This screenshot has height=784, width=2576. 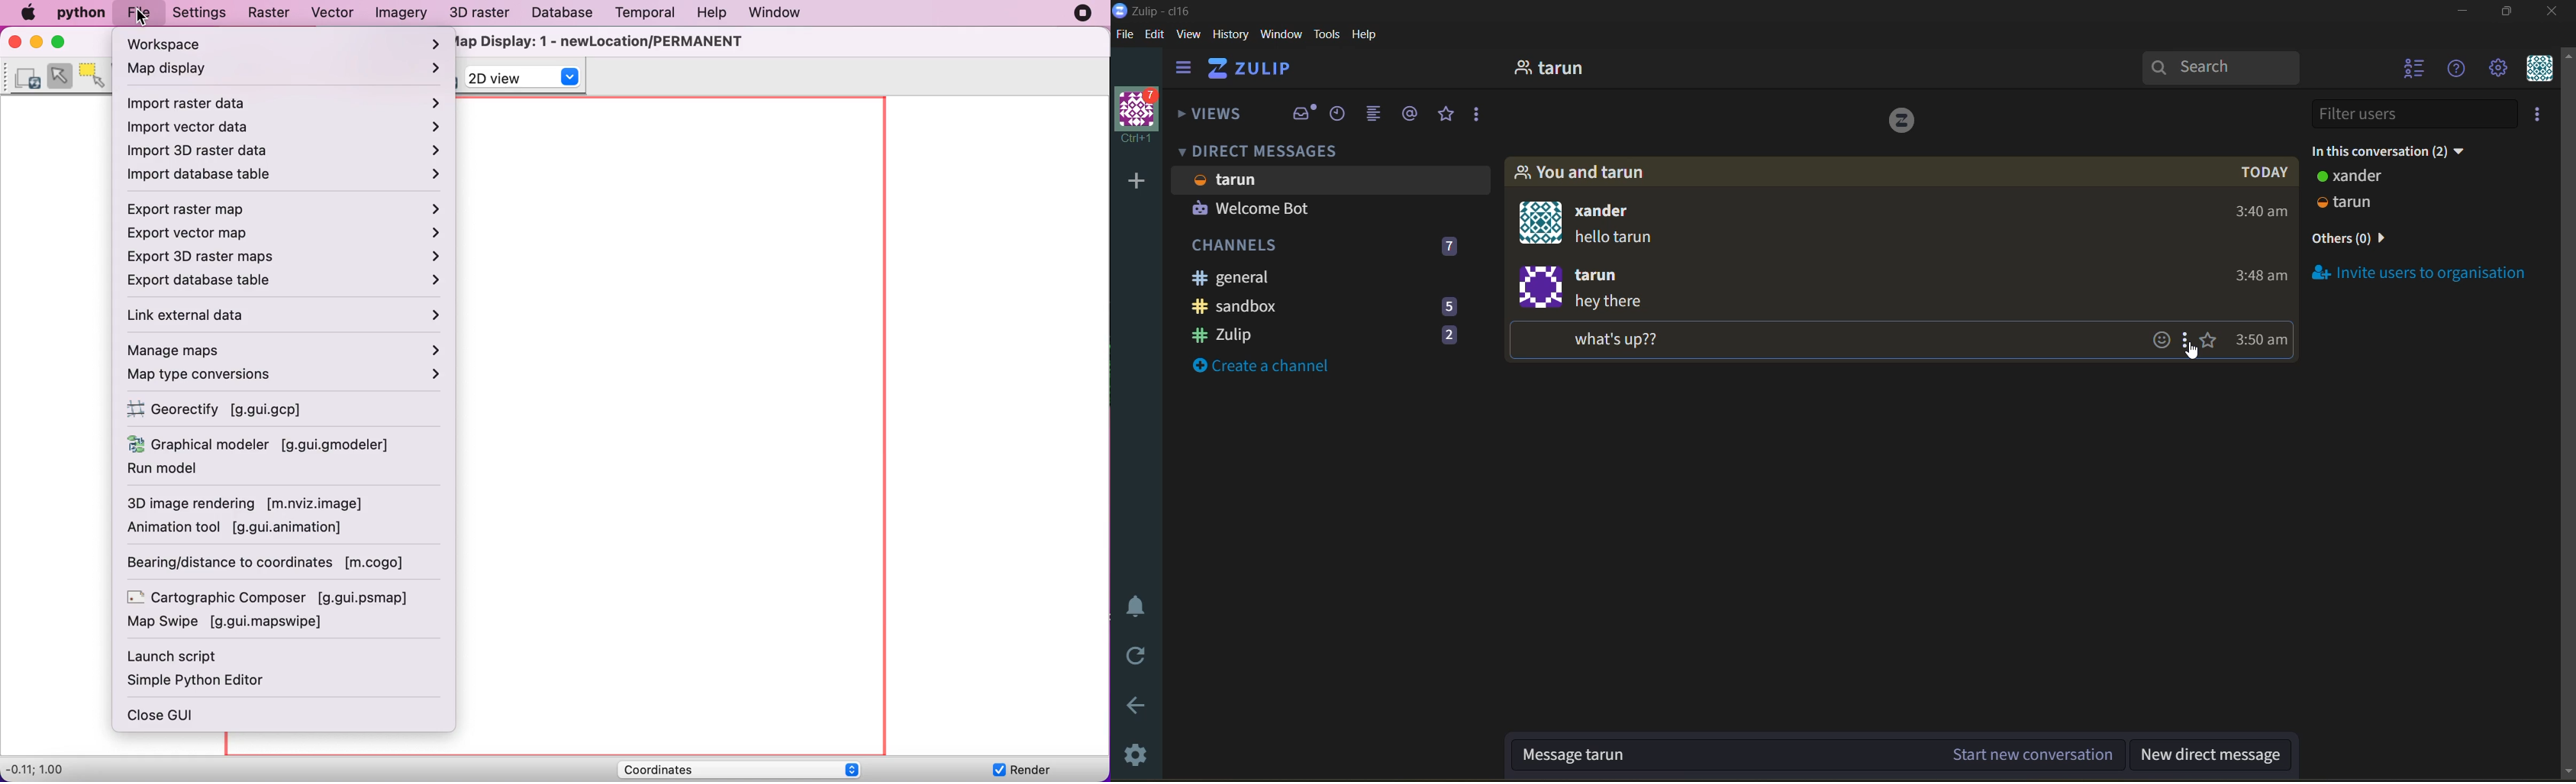 What do you see at coordinates (2213, 342) in the screenshot?
I see `star this message` at bounding box center [2213, 342].